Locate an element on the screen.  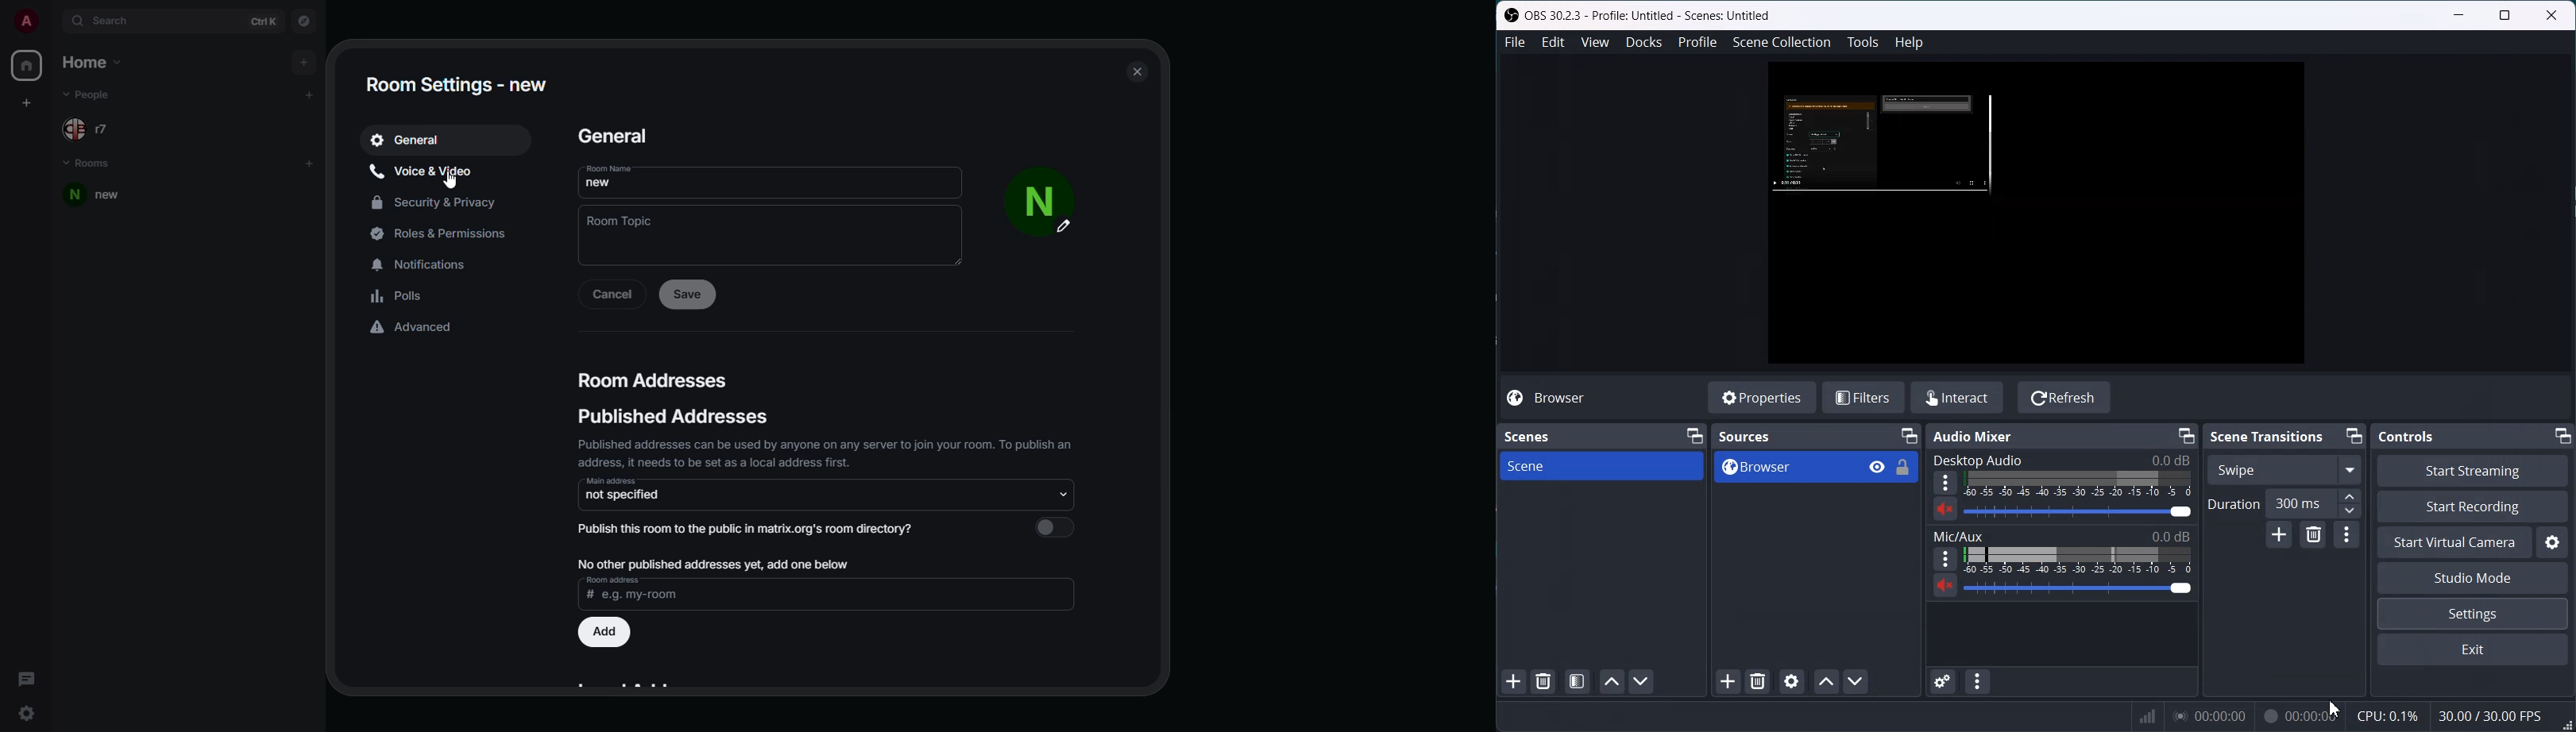
room topic is located at coordinates (624, 226).